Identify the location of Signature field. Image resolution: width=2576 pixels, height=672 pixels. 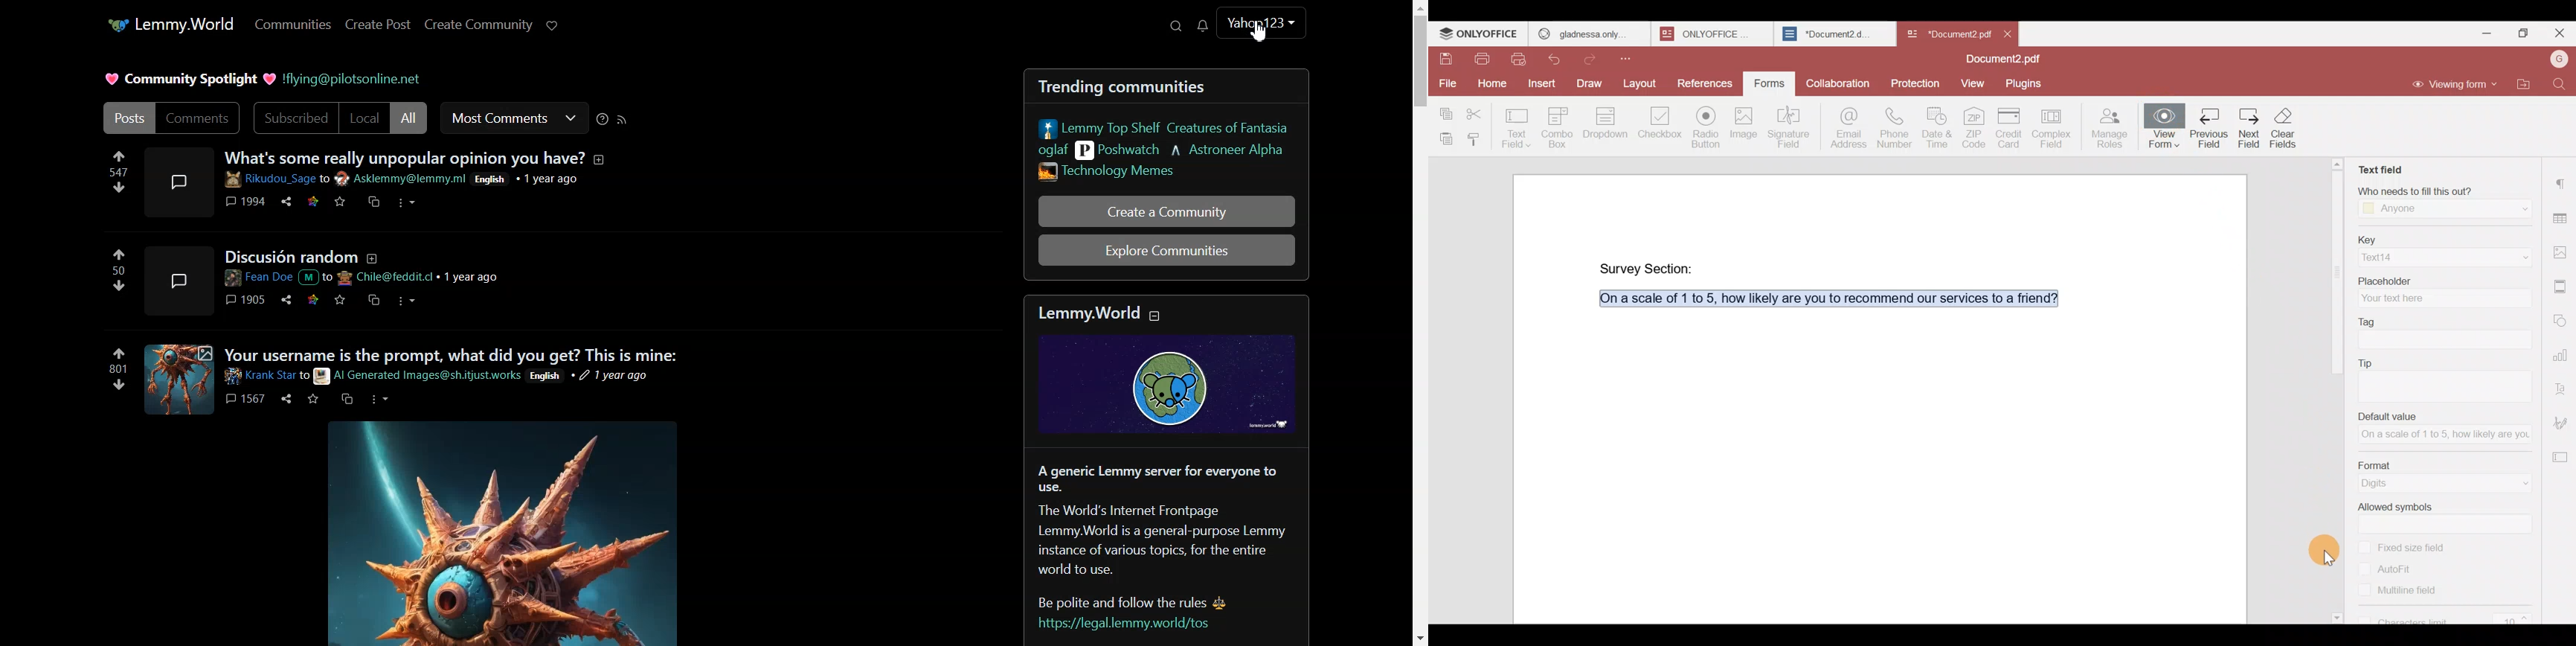
(1792, 126).